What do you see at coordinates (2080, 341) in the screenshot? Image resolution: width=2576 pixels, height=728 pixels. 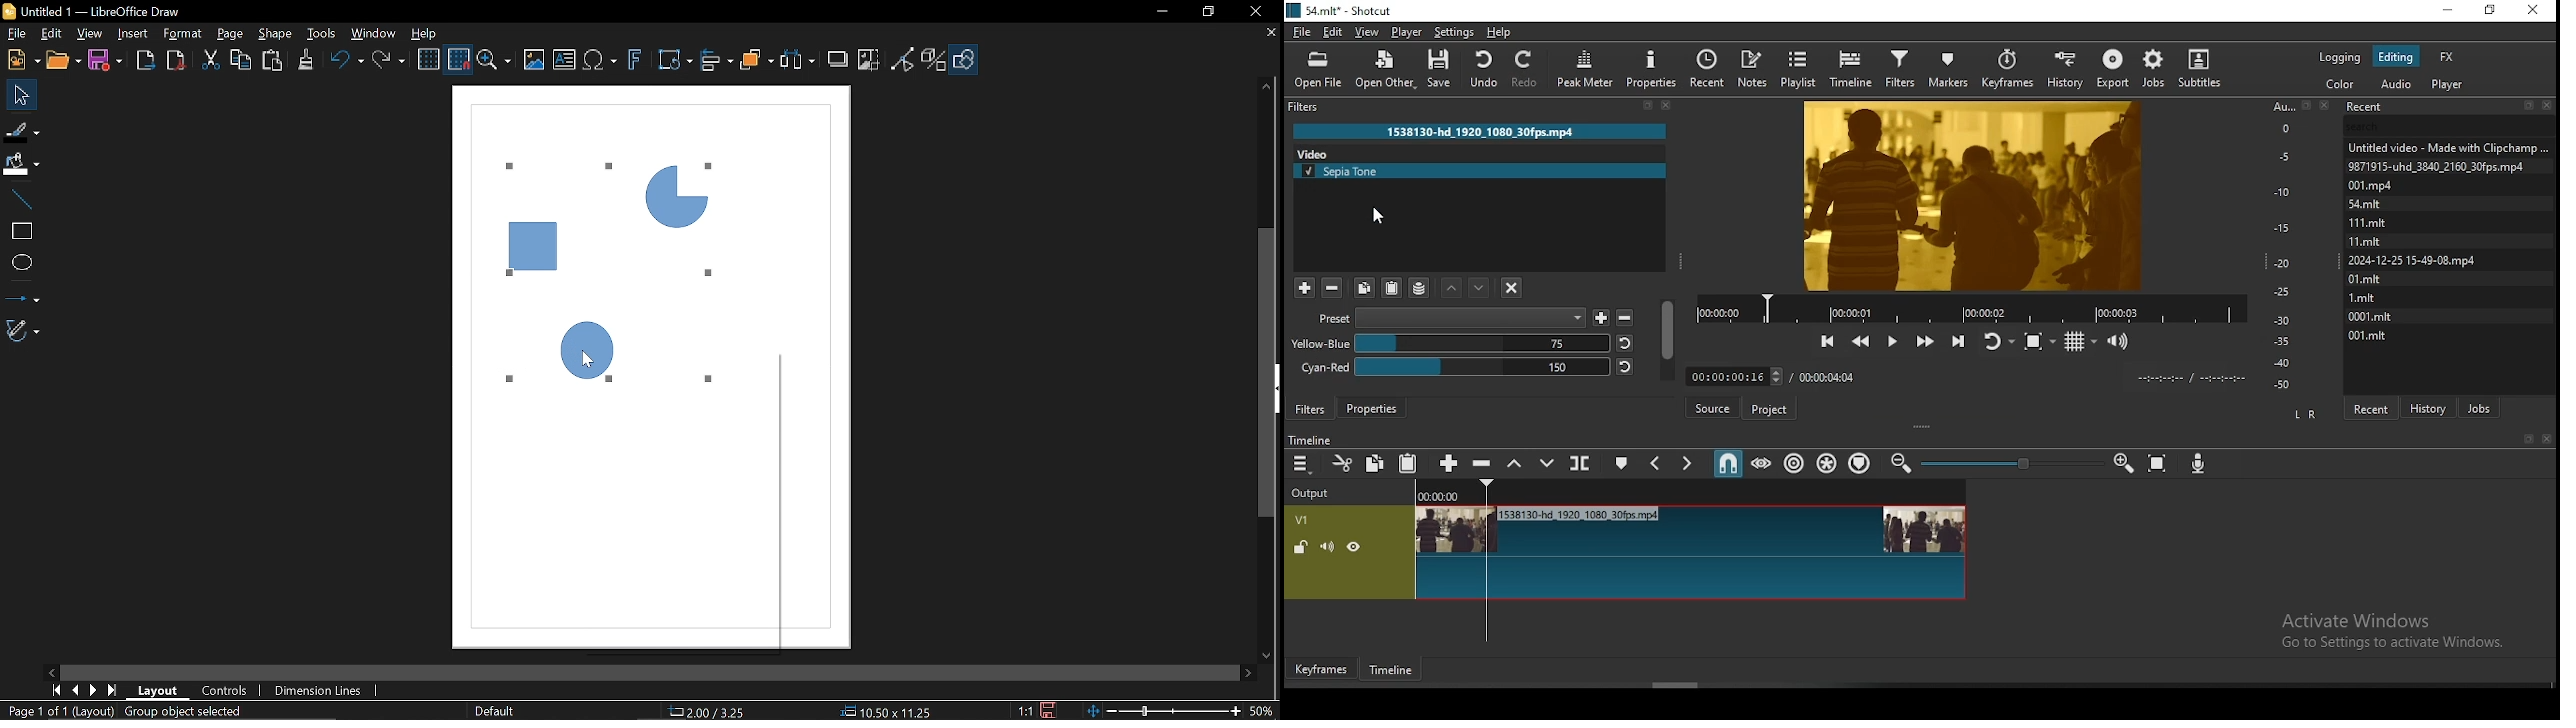 I see `toggle grid display on the player` at bounding box center [2080, 341].